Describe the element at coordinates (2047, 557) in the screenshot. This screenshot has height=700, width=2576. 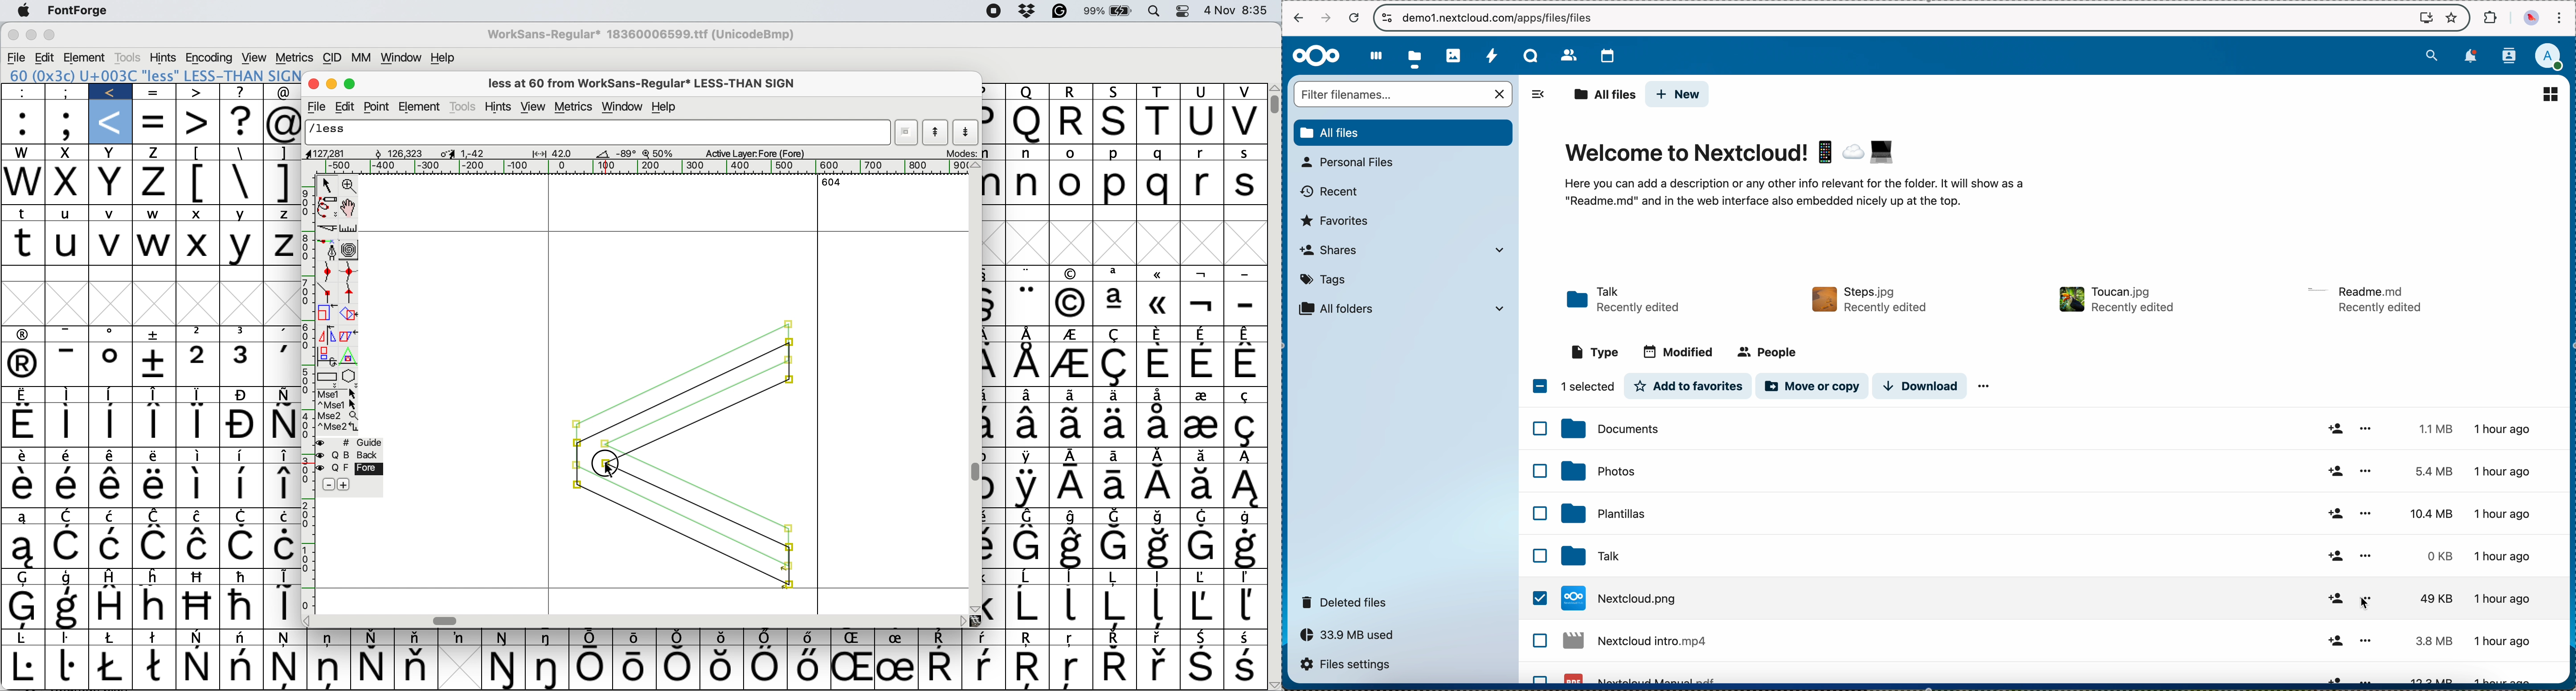
I see `click on Nextcloud.jpg` at that location.